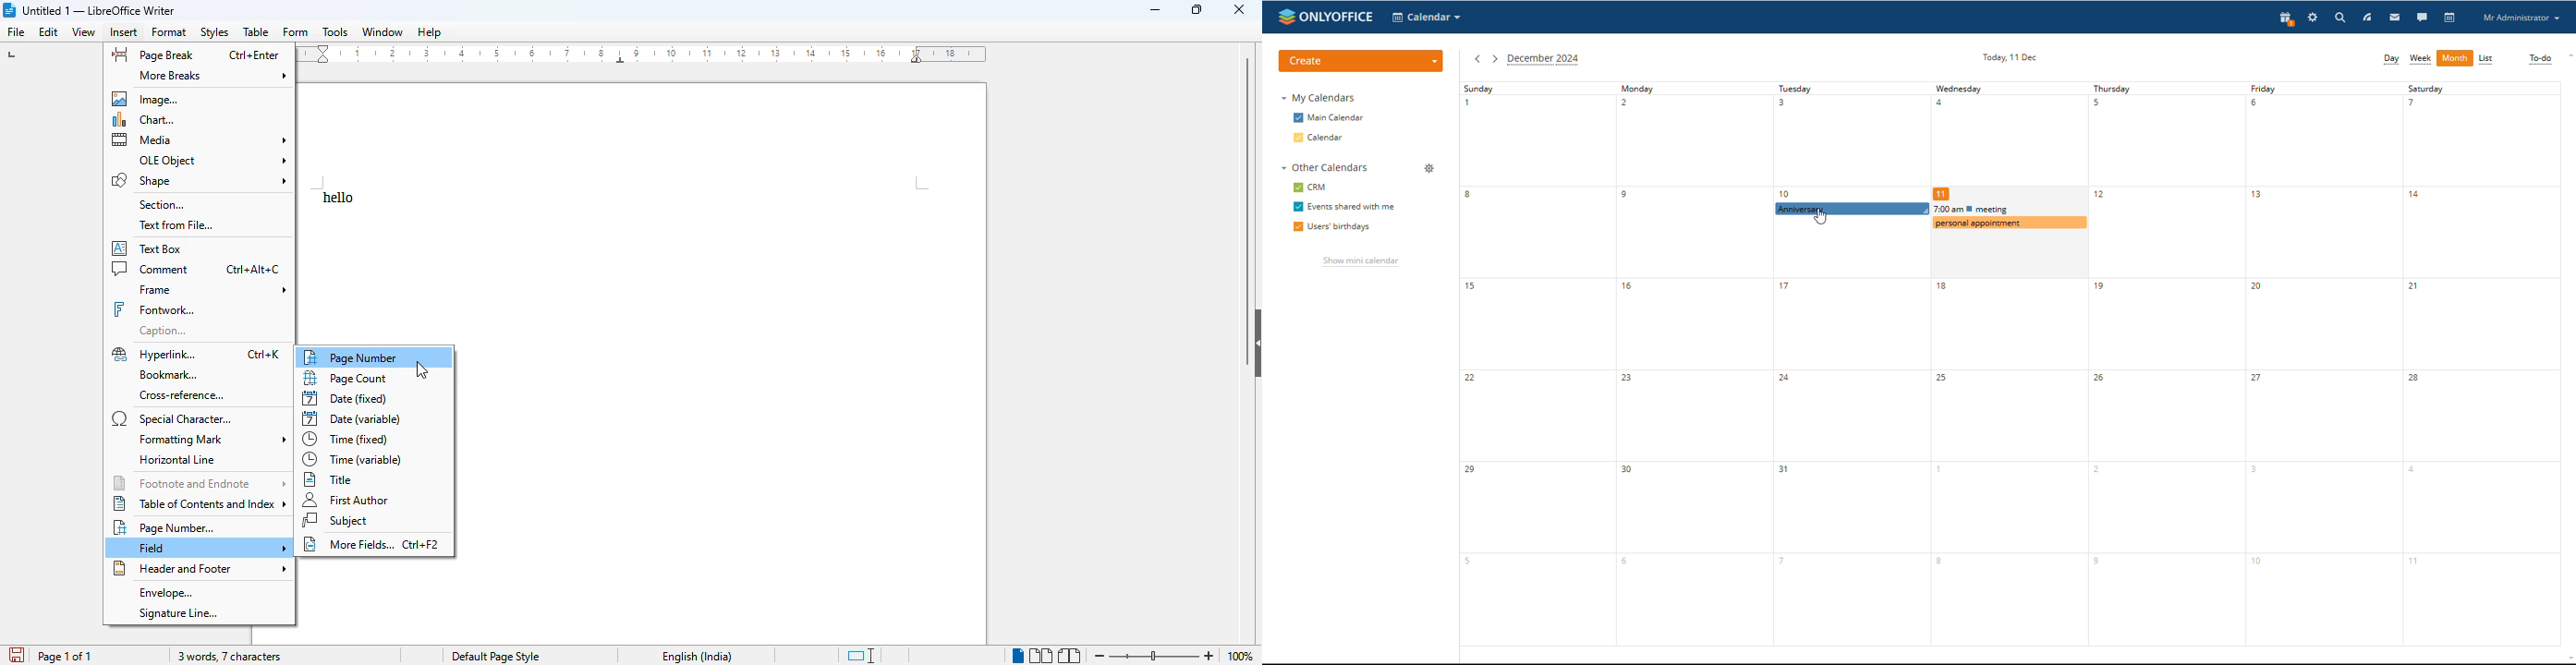  I want to click on more fields, so click(371, 544).